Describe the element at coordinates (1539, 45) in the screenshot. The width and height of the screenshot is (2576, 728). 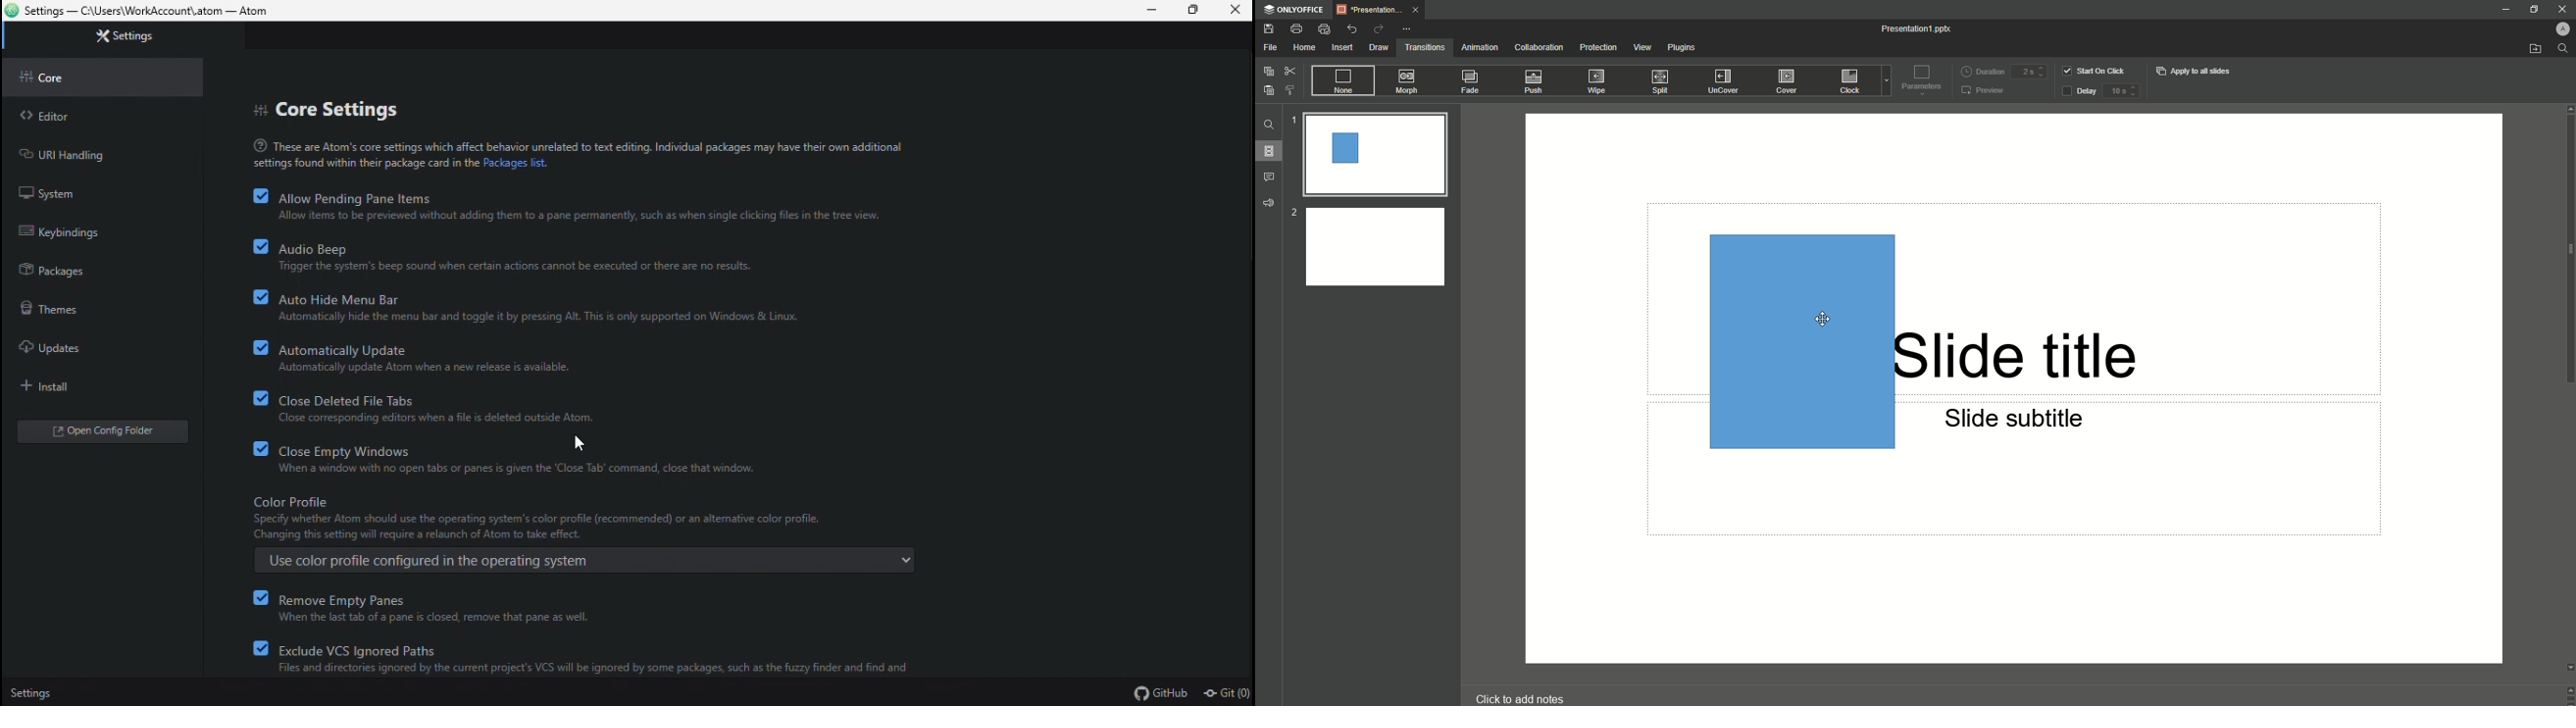
I see `Collaboration` at that location.